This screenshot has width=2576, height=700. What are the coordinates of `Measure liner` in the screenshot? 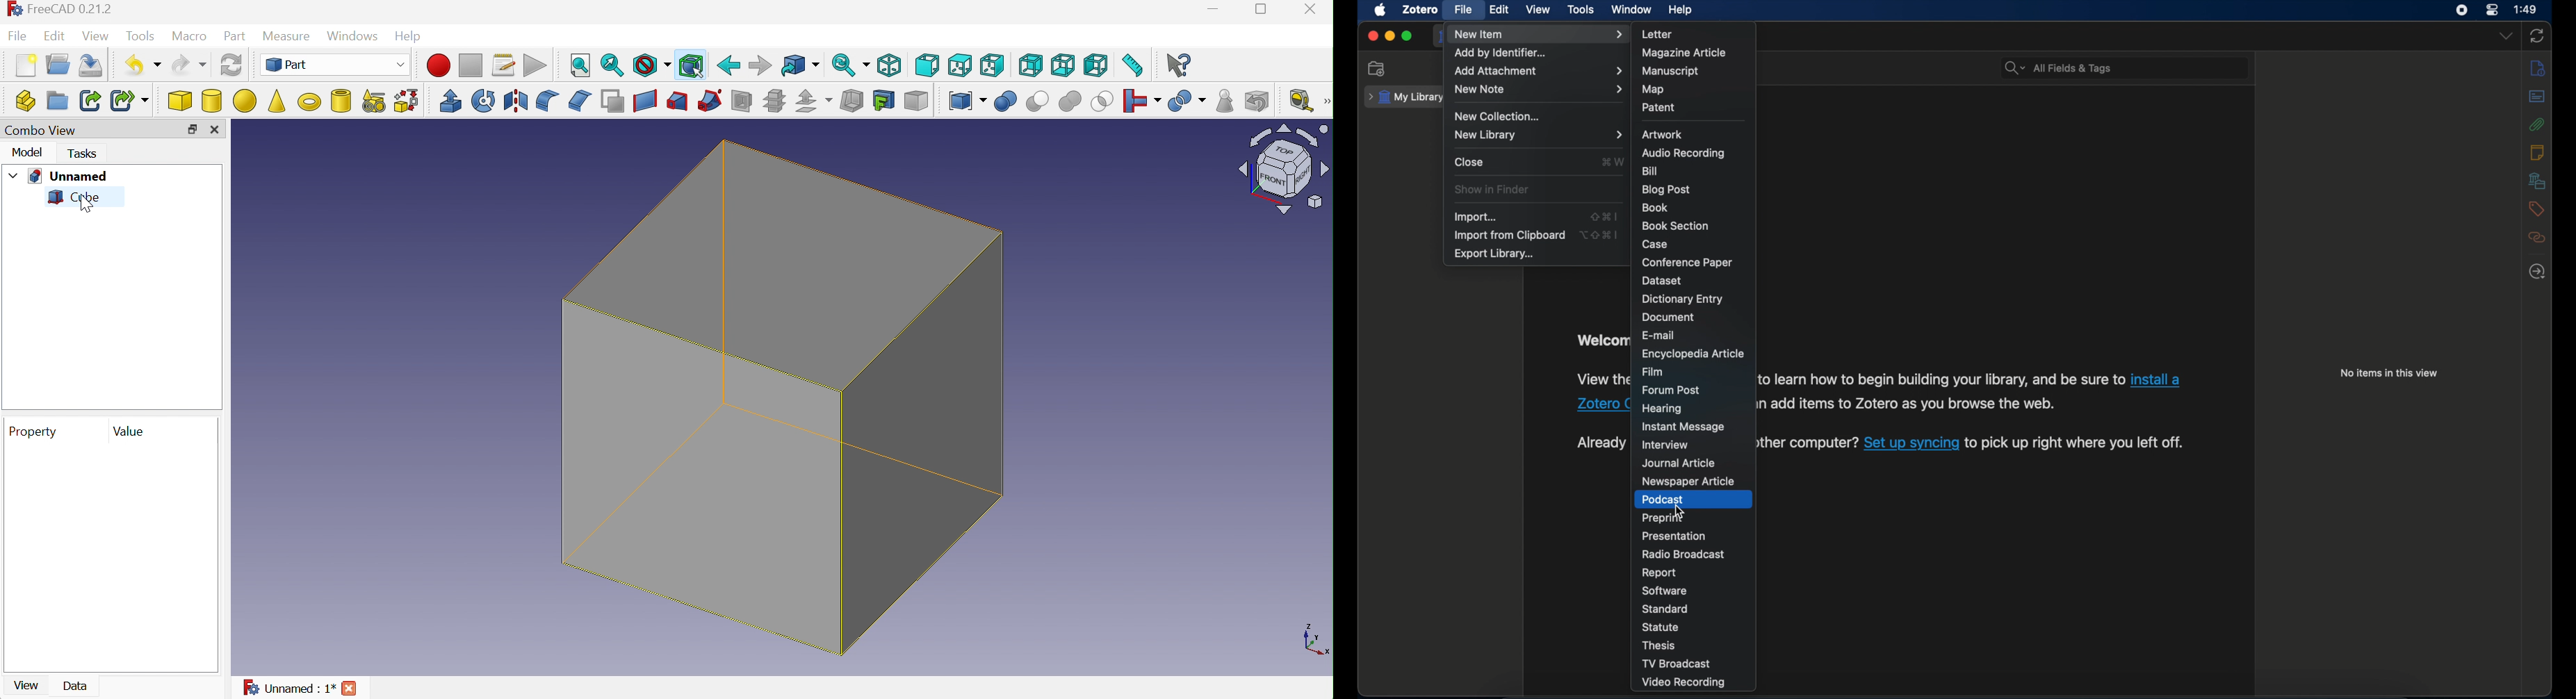 It's located at (1298, 101).